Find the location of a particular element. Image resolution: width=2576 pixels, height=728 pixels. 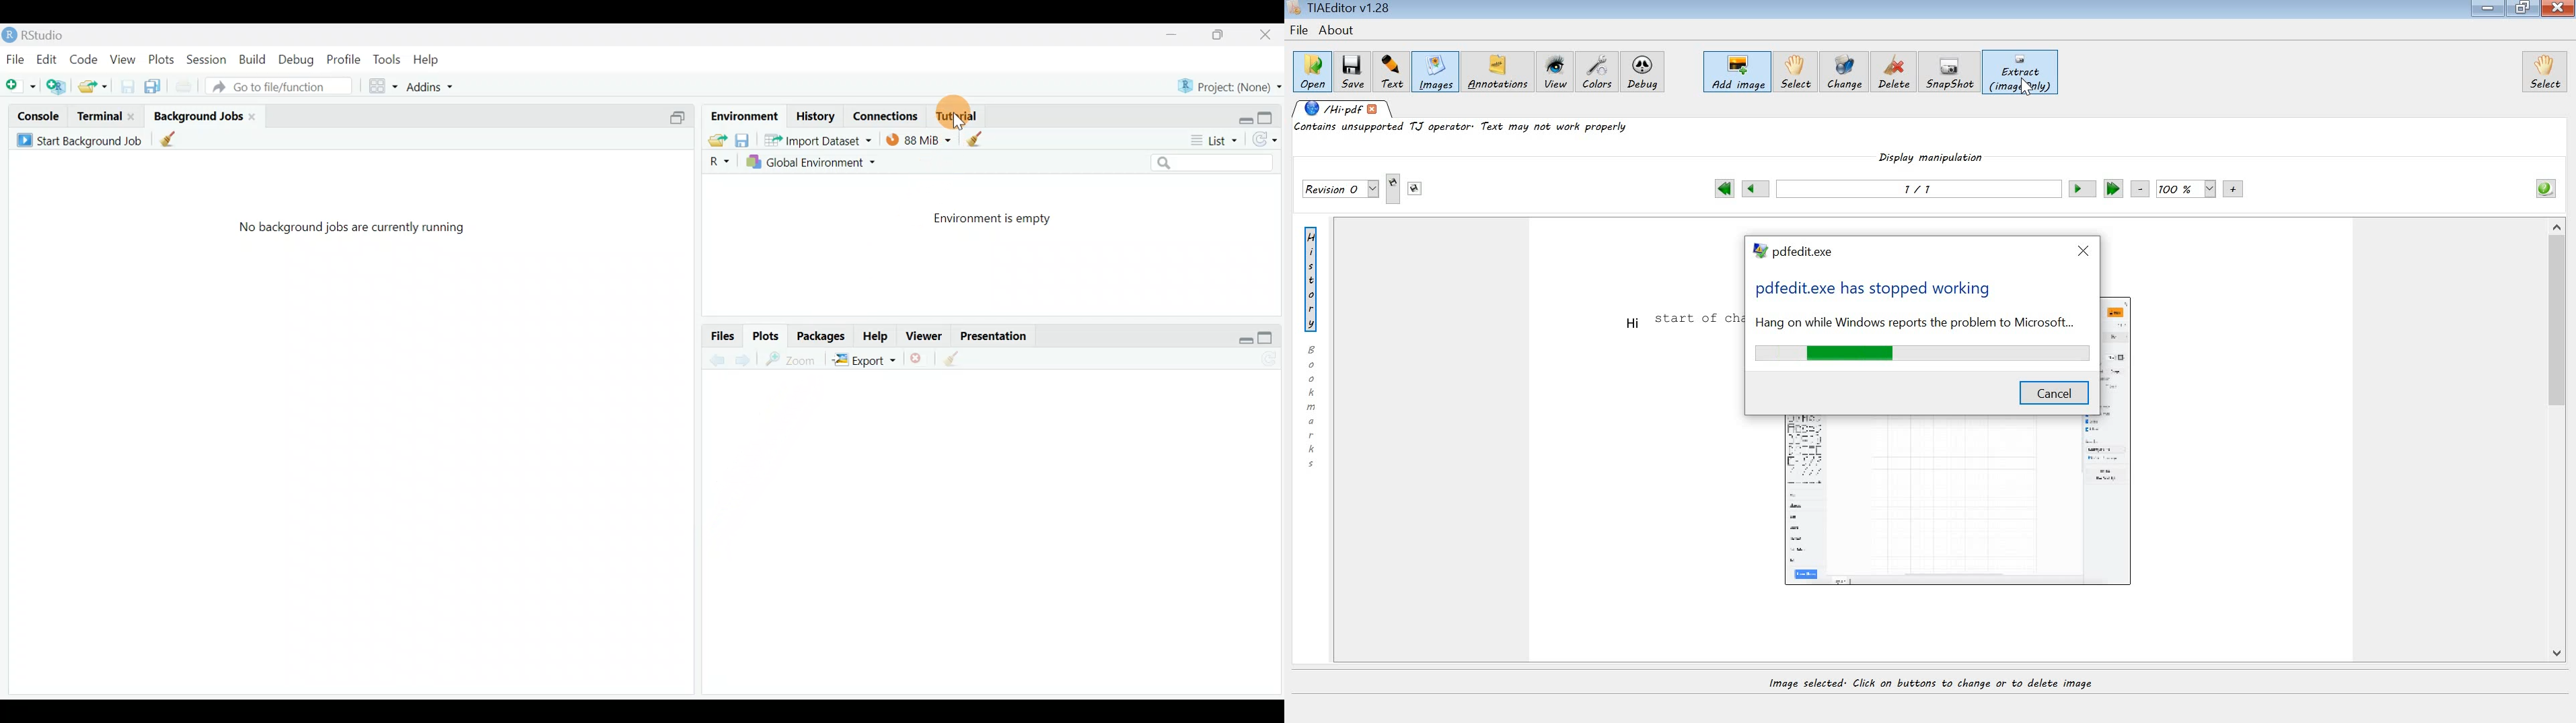

Cursor is located at coordinates (967, 116).